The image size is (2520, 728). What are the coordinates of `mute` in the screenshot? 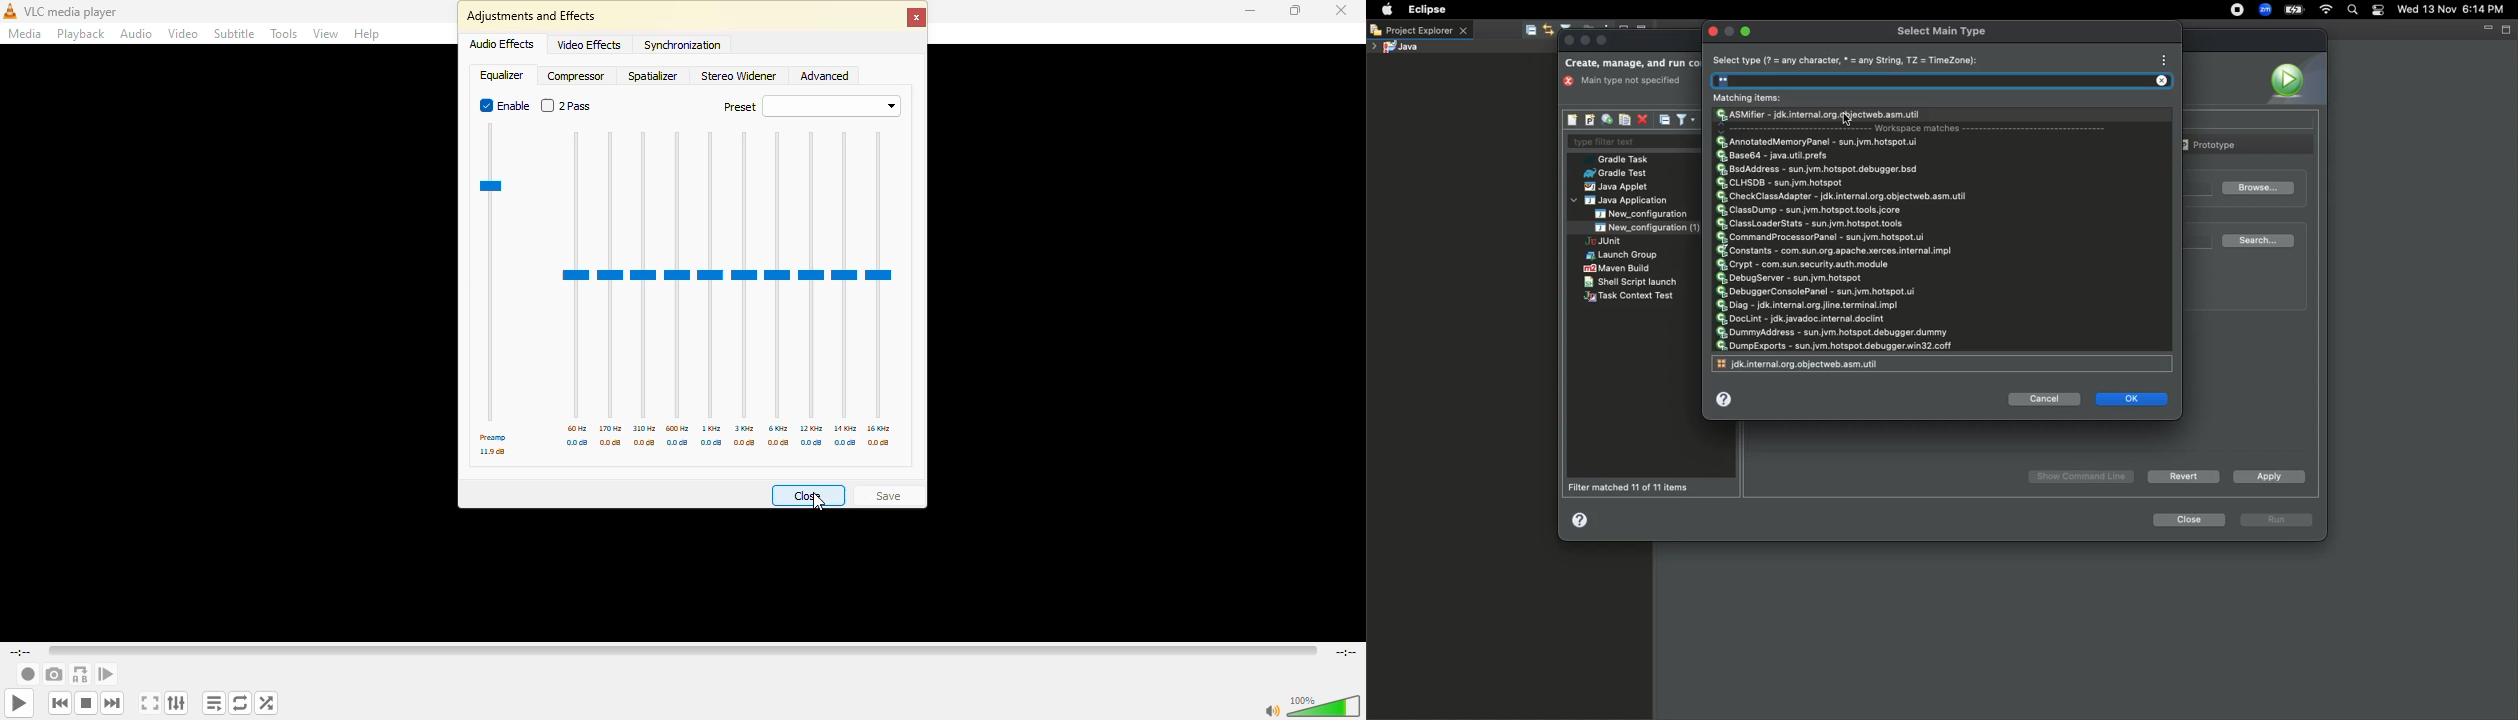 It's located at (1269, 712).